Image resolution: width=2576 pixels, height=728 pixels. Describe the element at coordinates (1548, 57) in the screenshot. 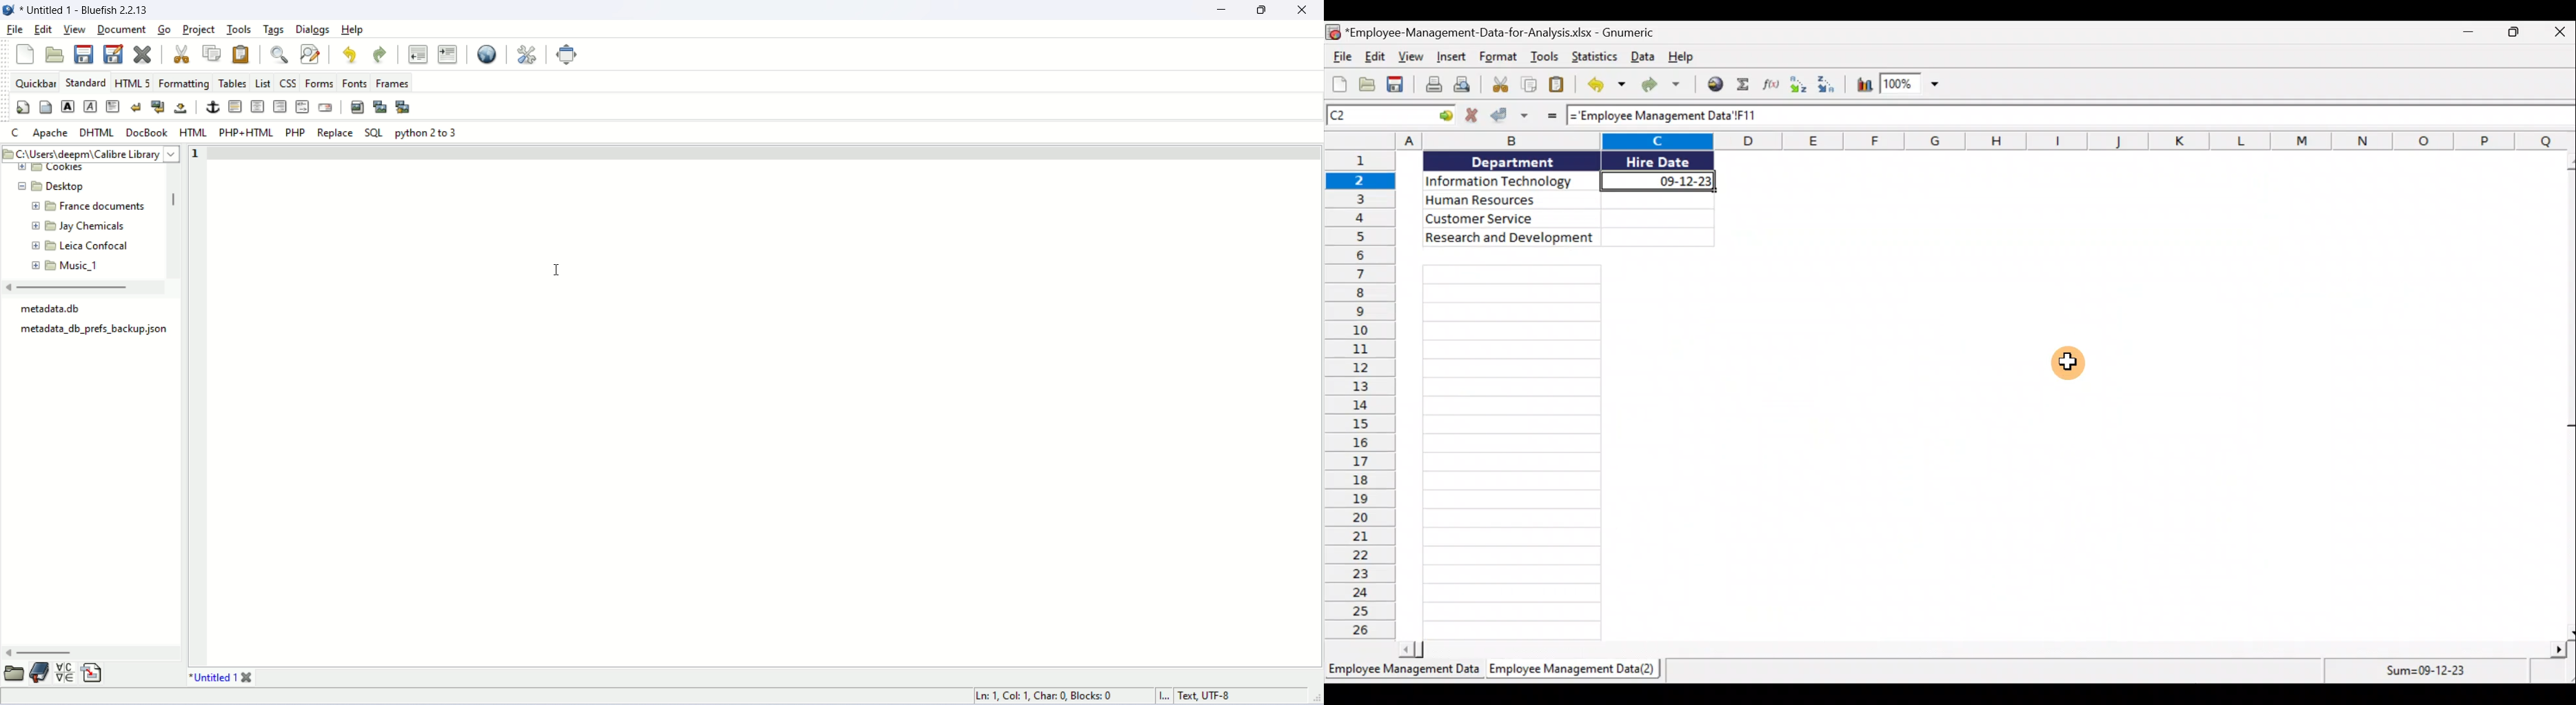

I see `Tools` at that location.